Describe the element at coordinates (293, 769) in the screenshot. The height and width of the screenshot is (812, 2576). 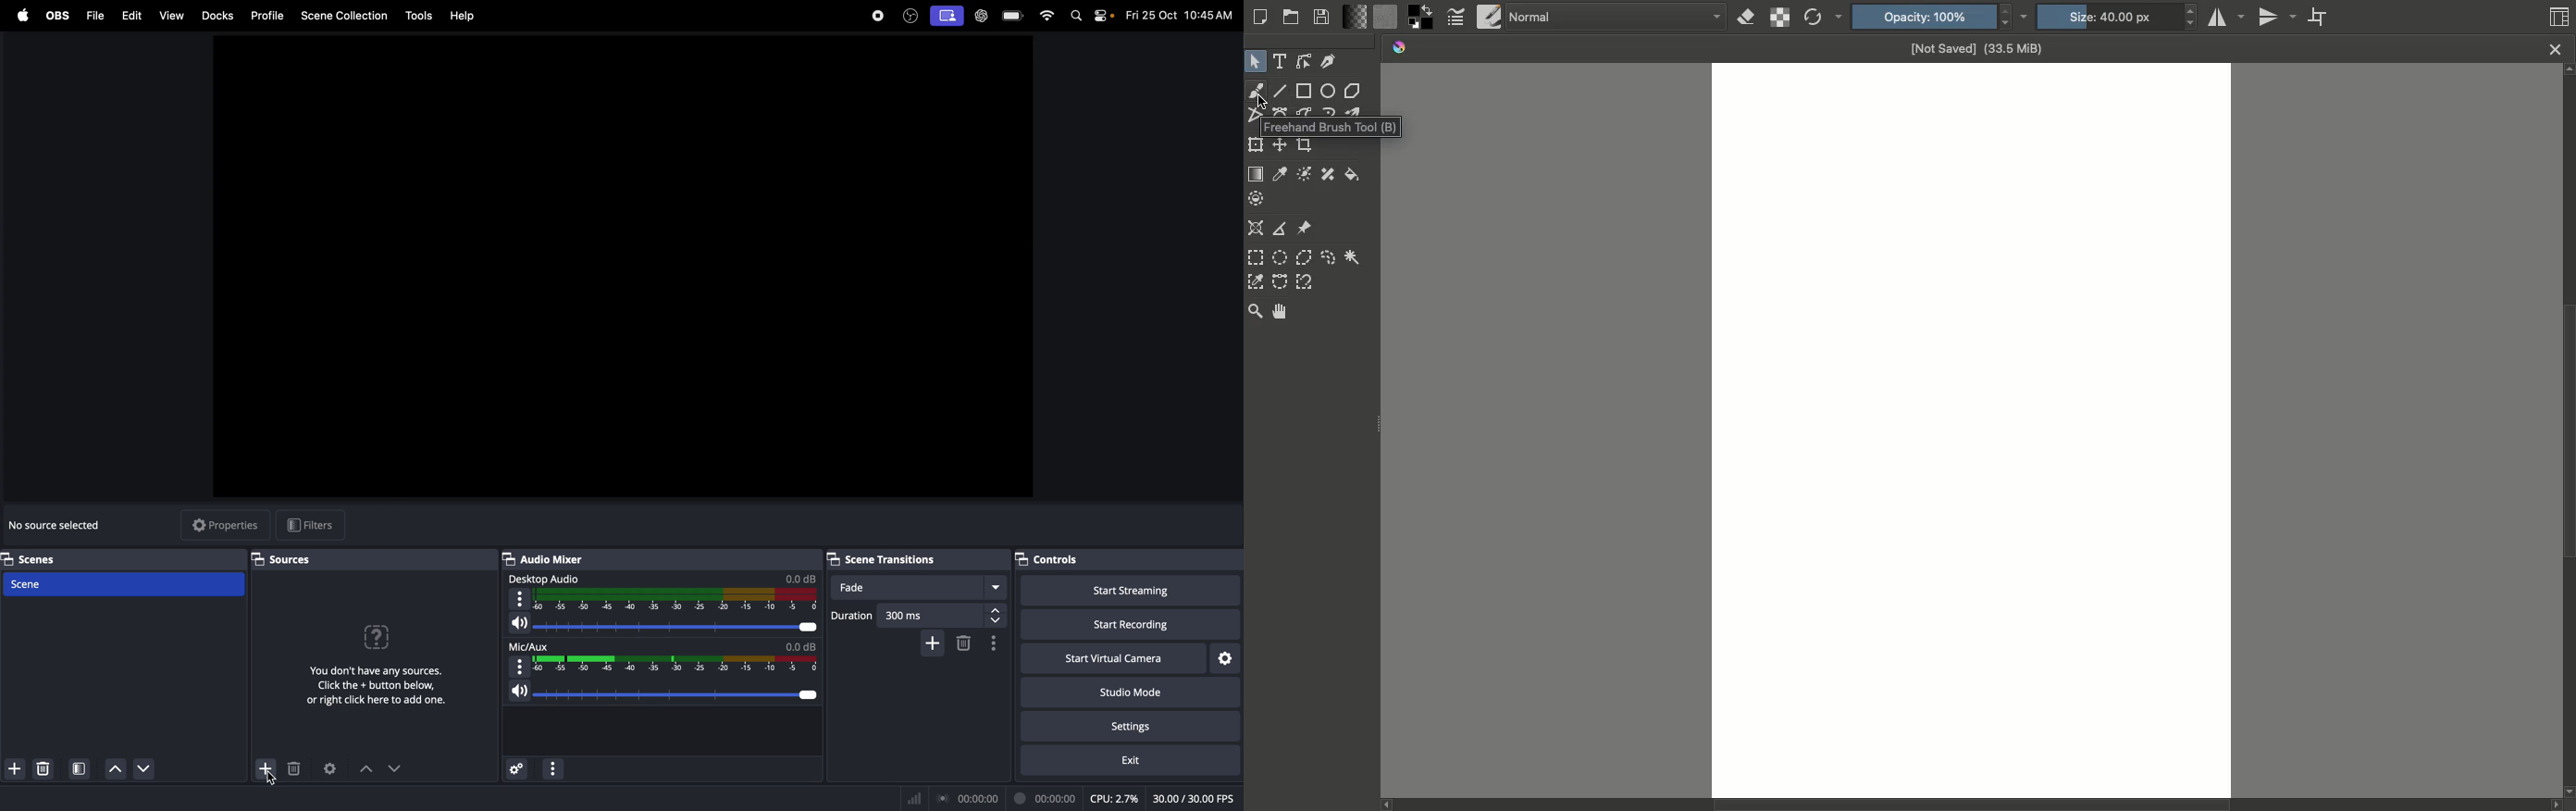
I see `delete` at that location.